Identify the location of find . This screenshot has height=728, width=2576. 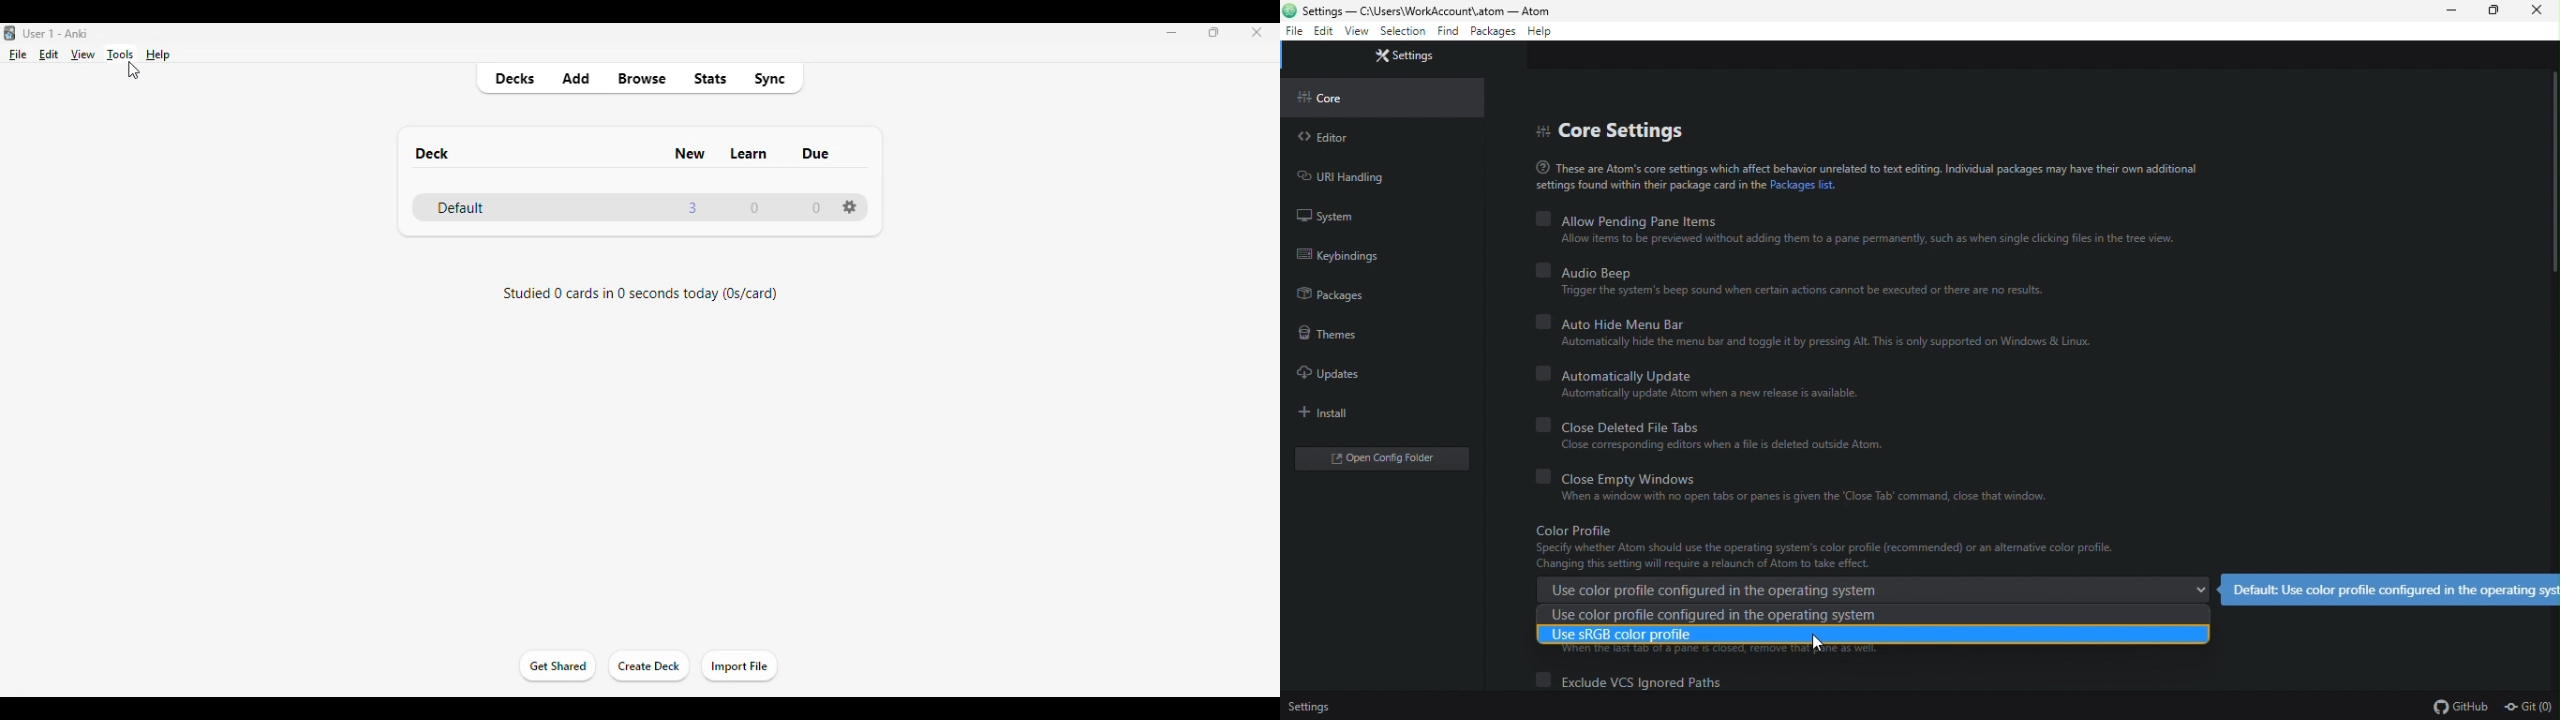
(1448, 32).